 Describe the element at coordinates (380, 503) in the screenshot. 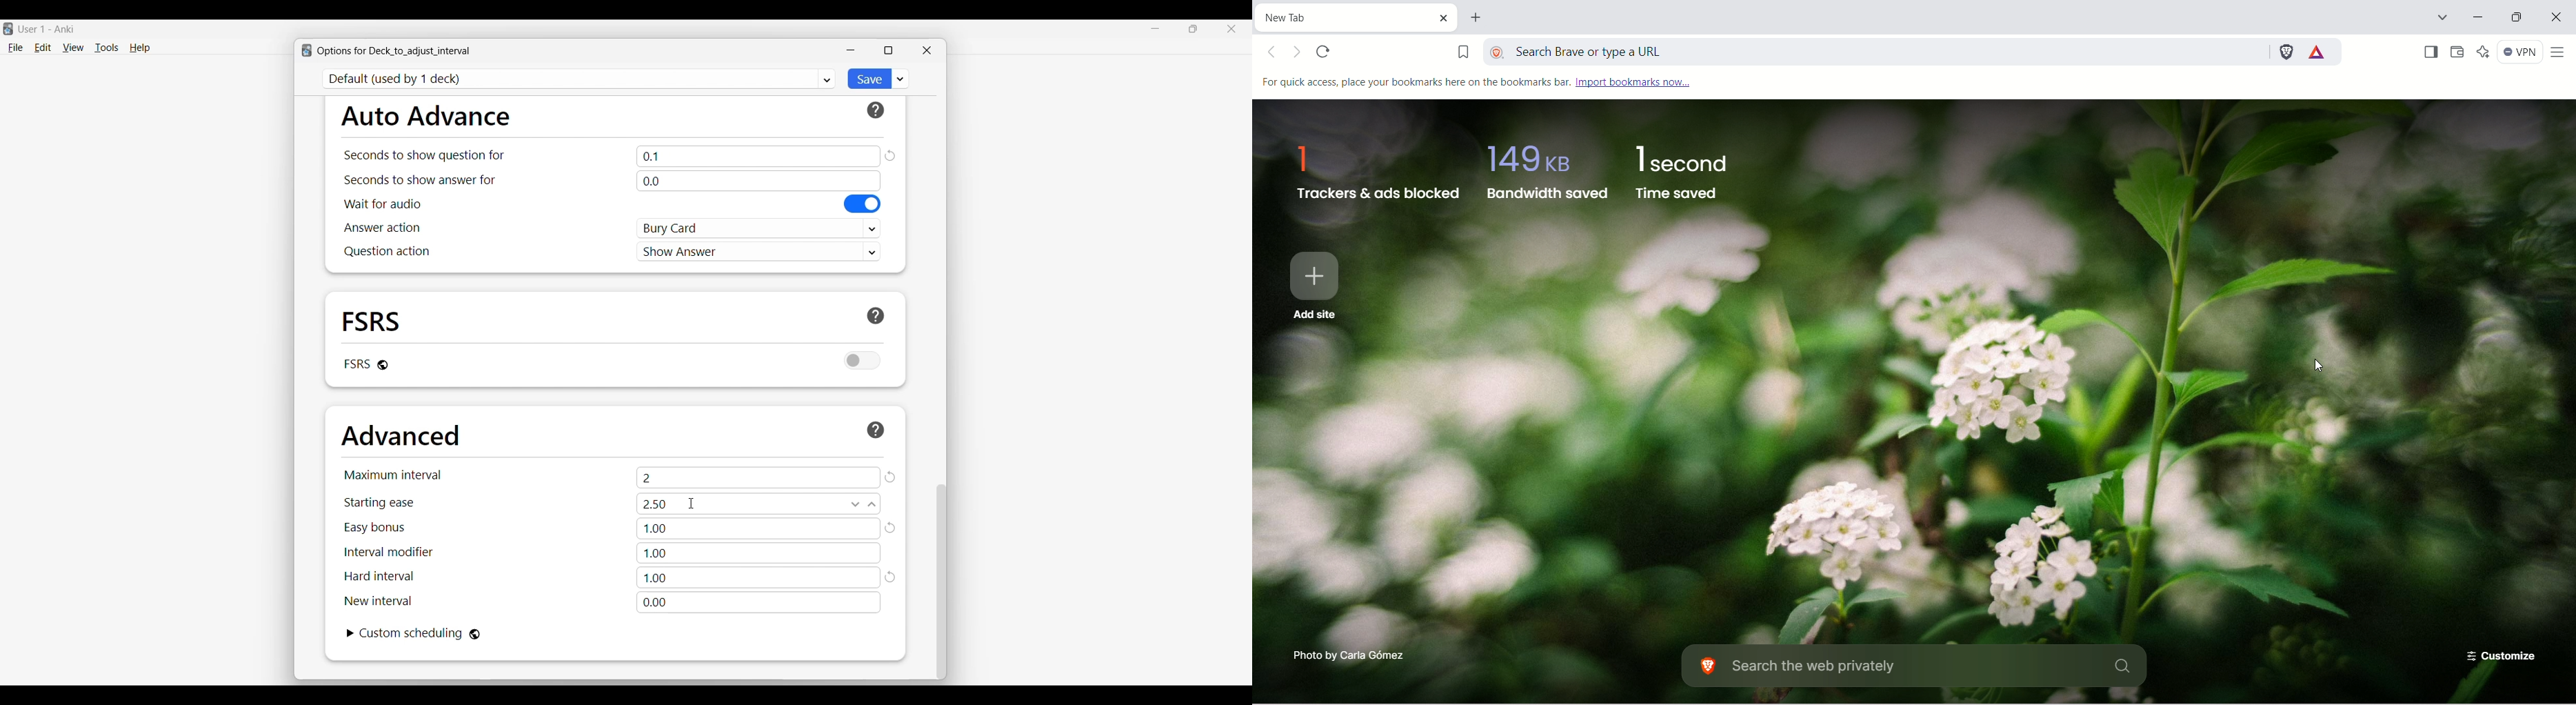

I see `Indicates starting ease` at that location.